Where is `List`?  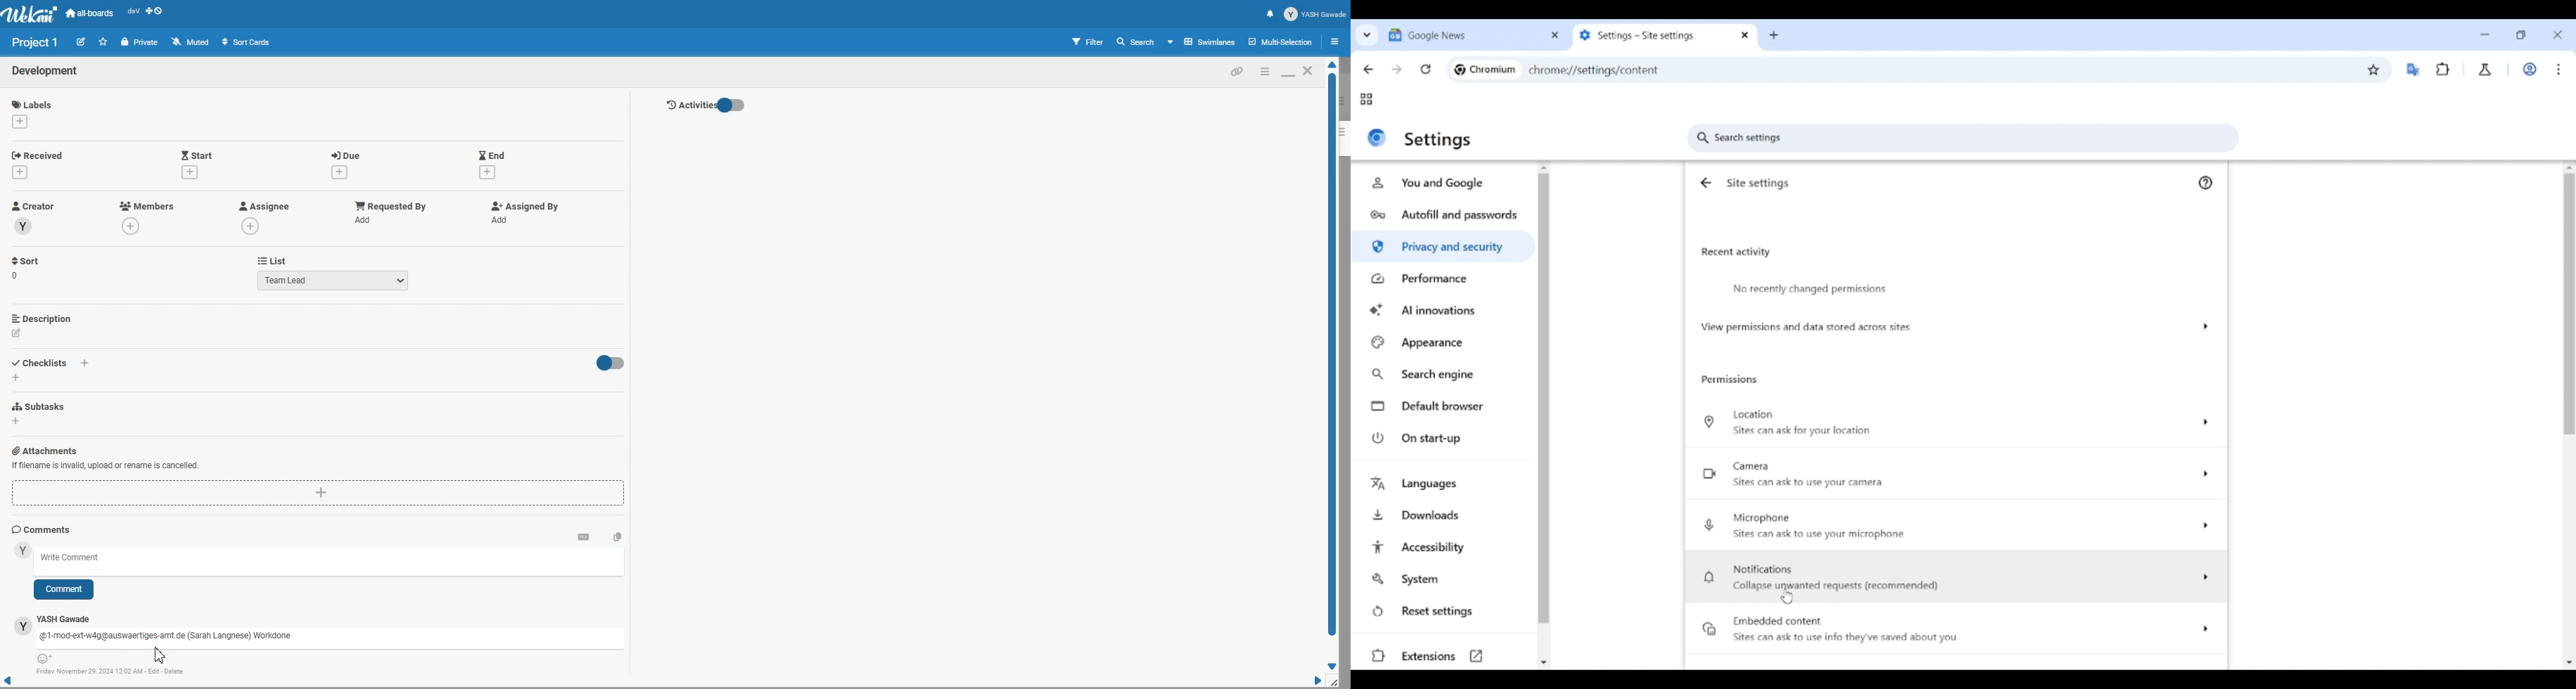
List is located at coordinates (272, 260).